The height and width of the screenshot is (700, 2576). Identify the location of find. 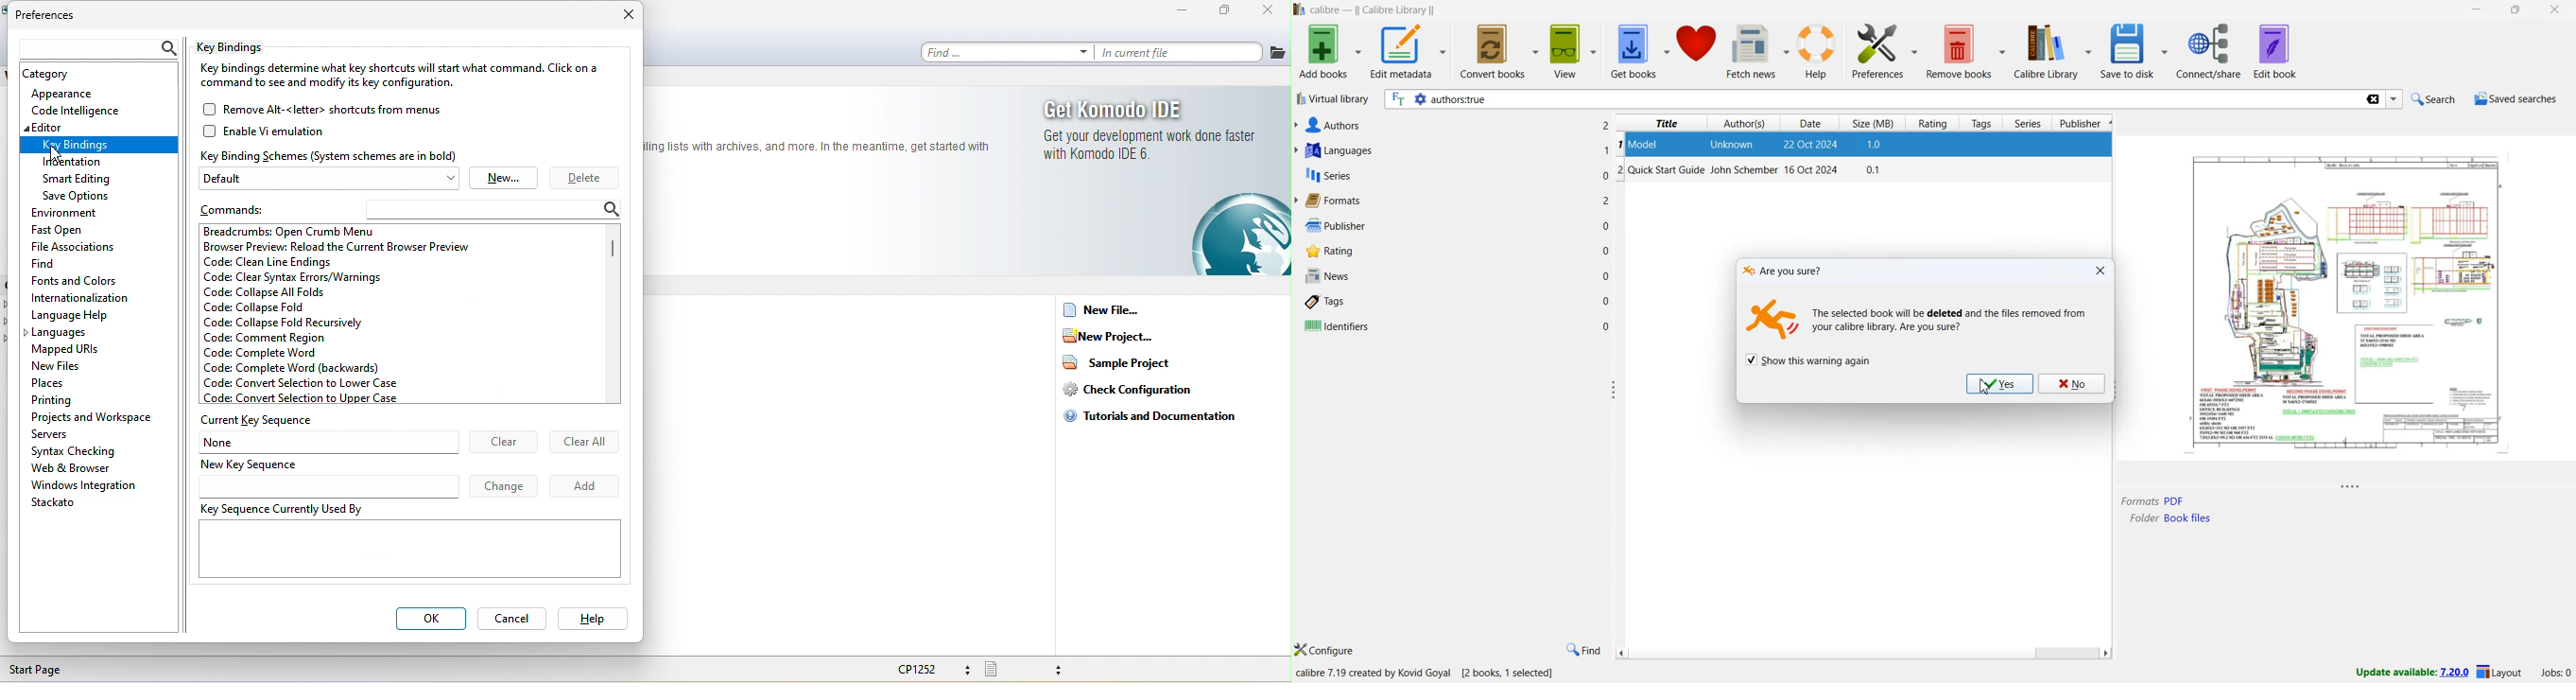
(1582, 650).